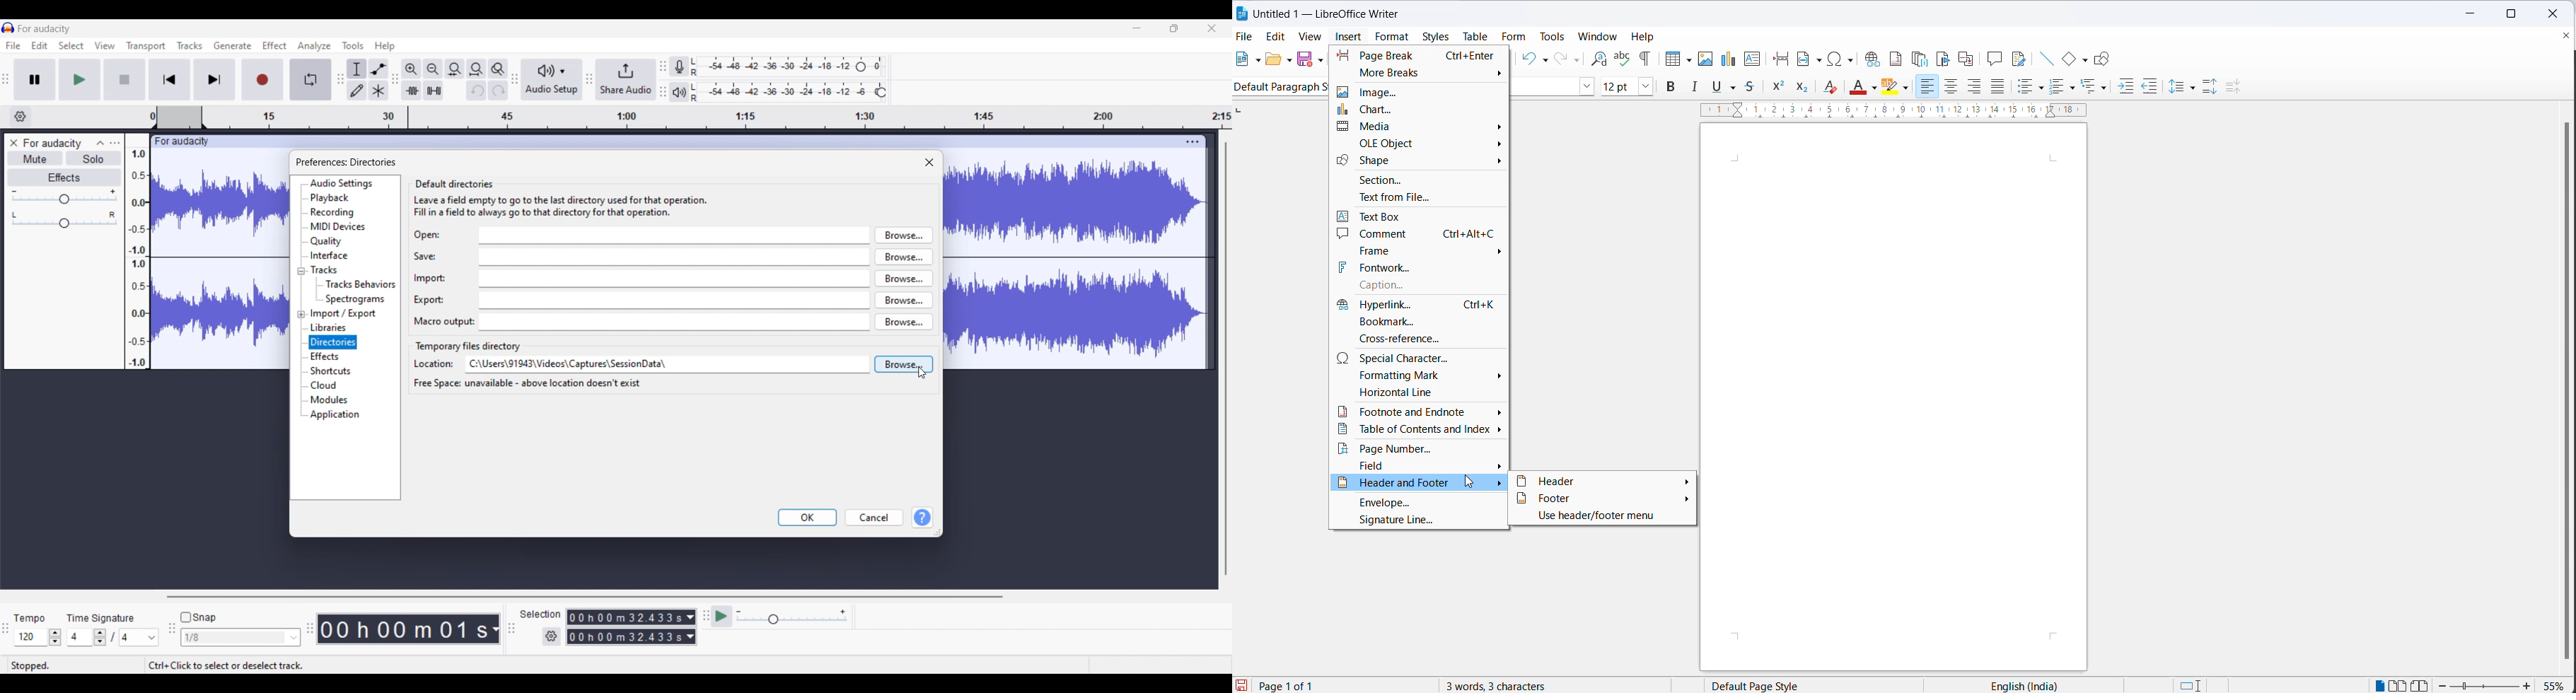 The width and height of the screenshot is (2576, 700). Describe the element at coordinates (1271, 60) in the screenshot. I see `open` at that location.